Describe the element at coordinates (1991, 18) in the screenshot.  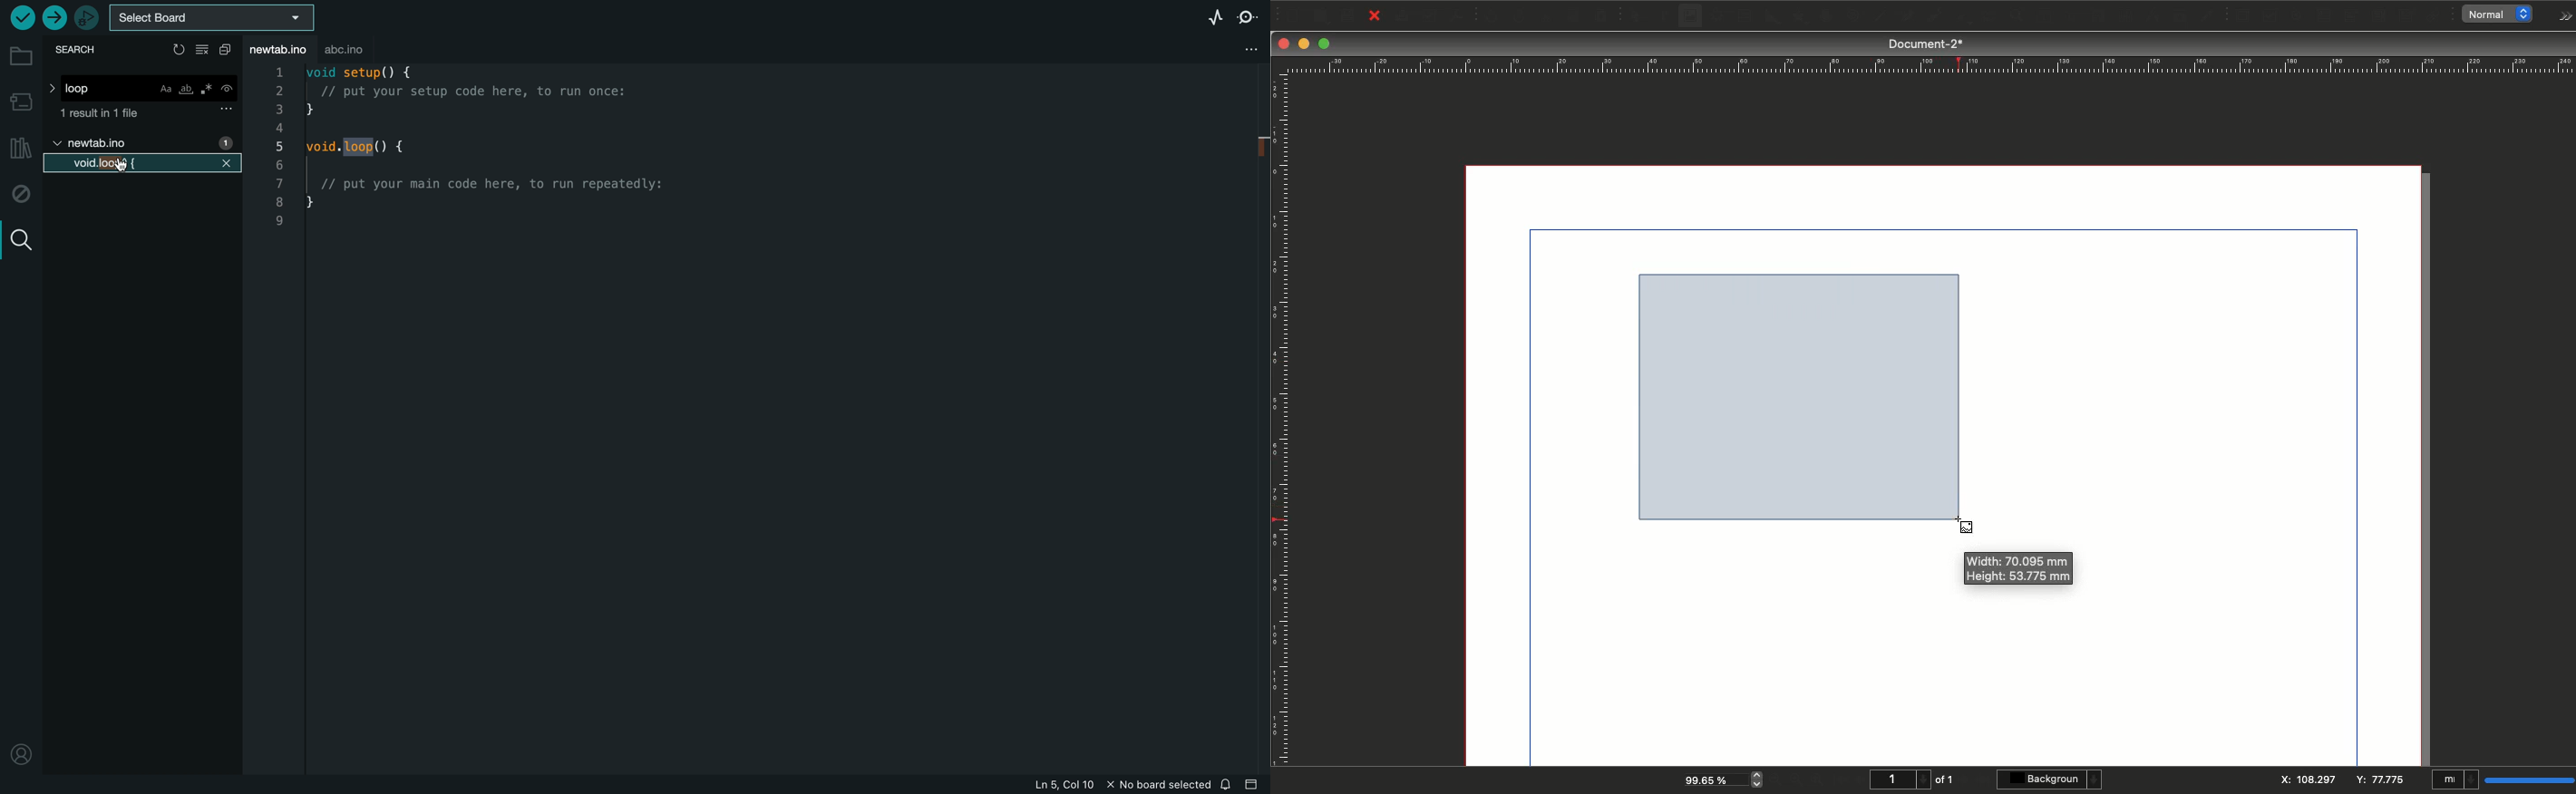
I see `Zoom in or out` at that location.